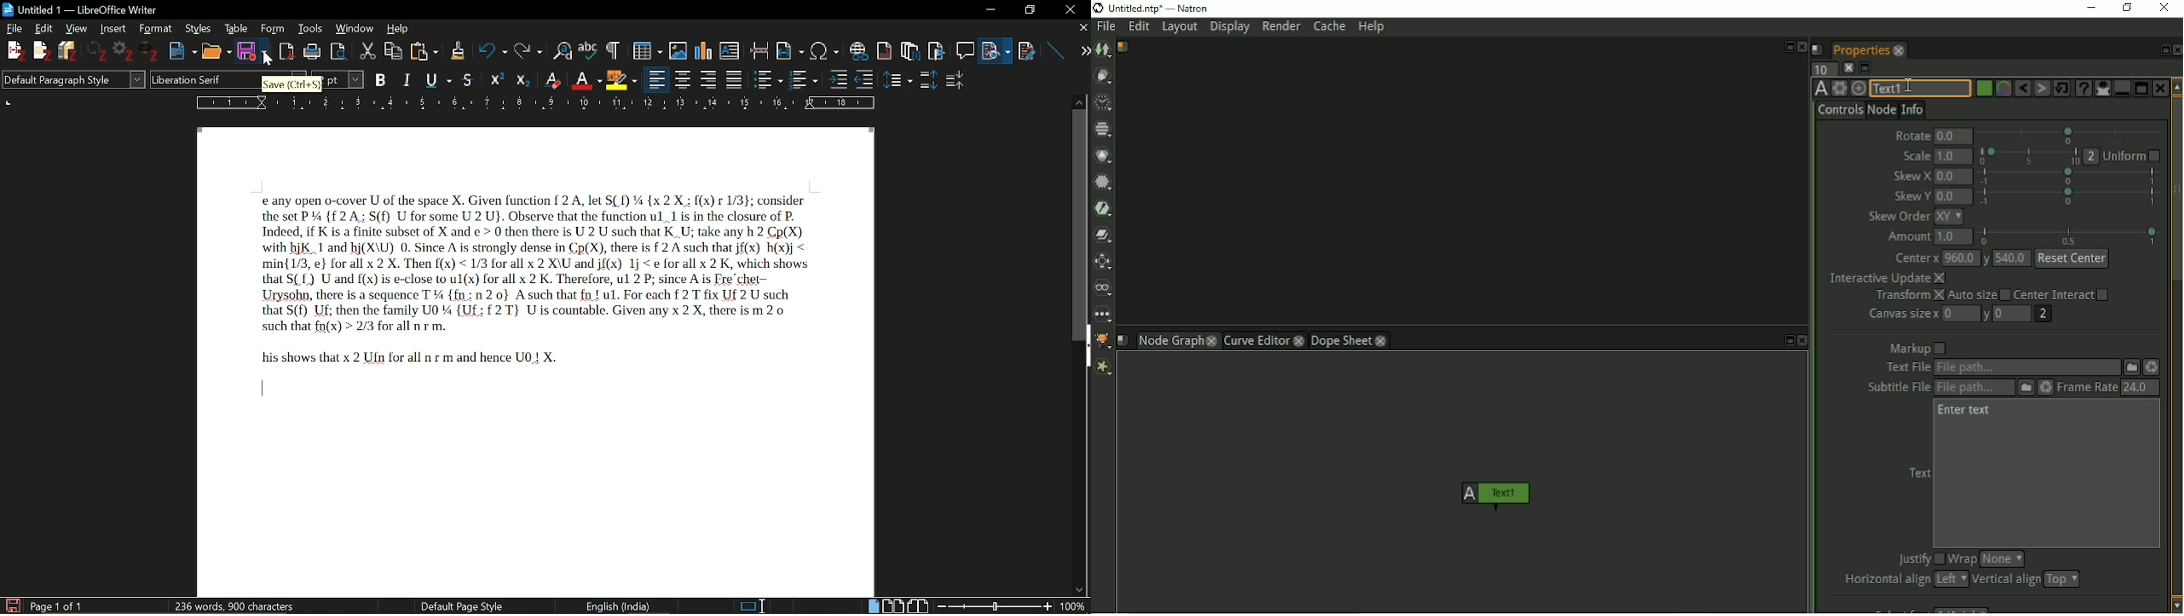 The width and height of the screenshot is (2184, 616). Describe the element at coordinates (938, 49) in the screenshot. I see `insert bookmark` at that location.